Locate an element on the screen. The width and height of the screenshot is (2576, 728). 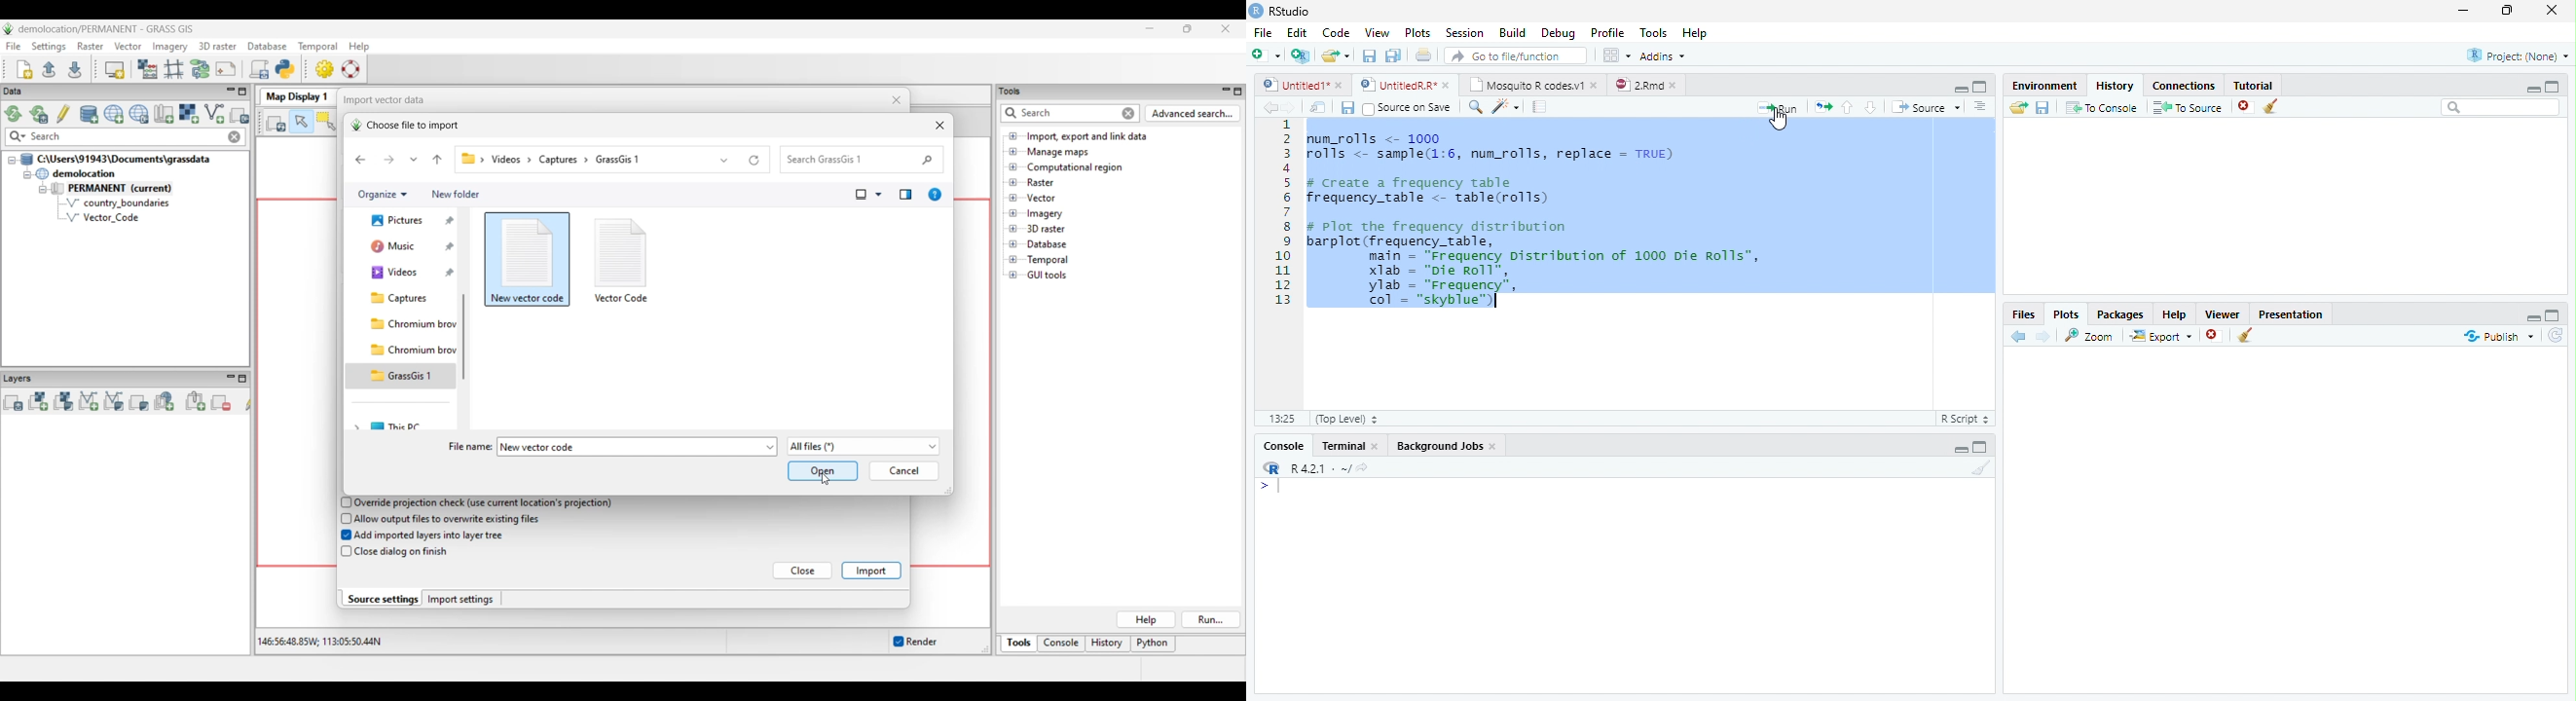
Source on Save is located at coordinates (1407, 108).